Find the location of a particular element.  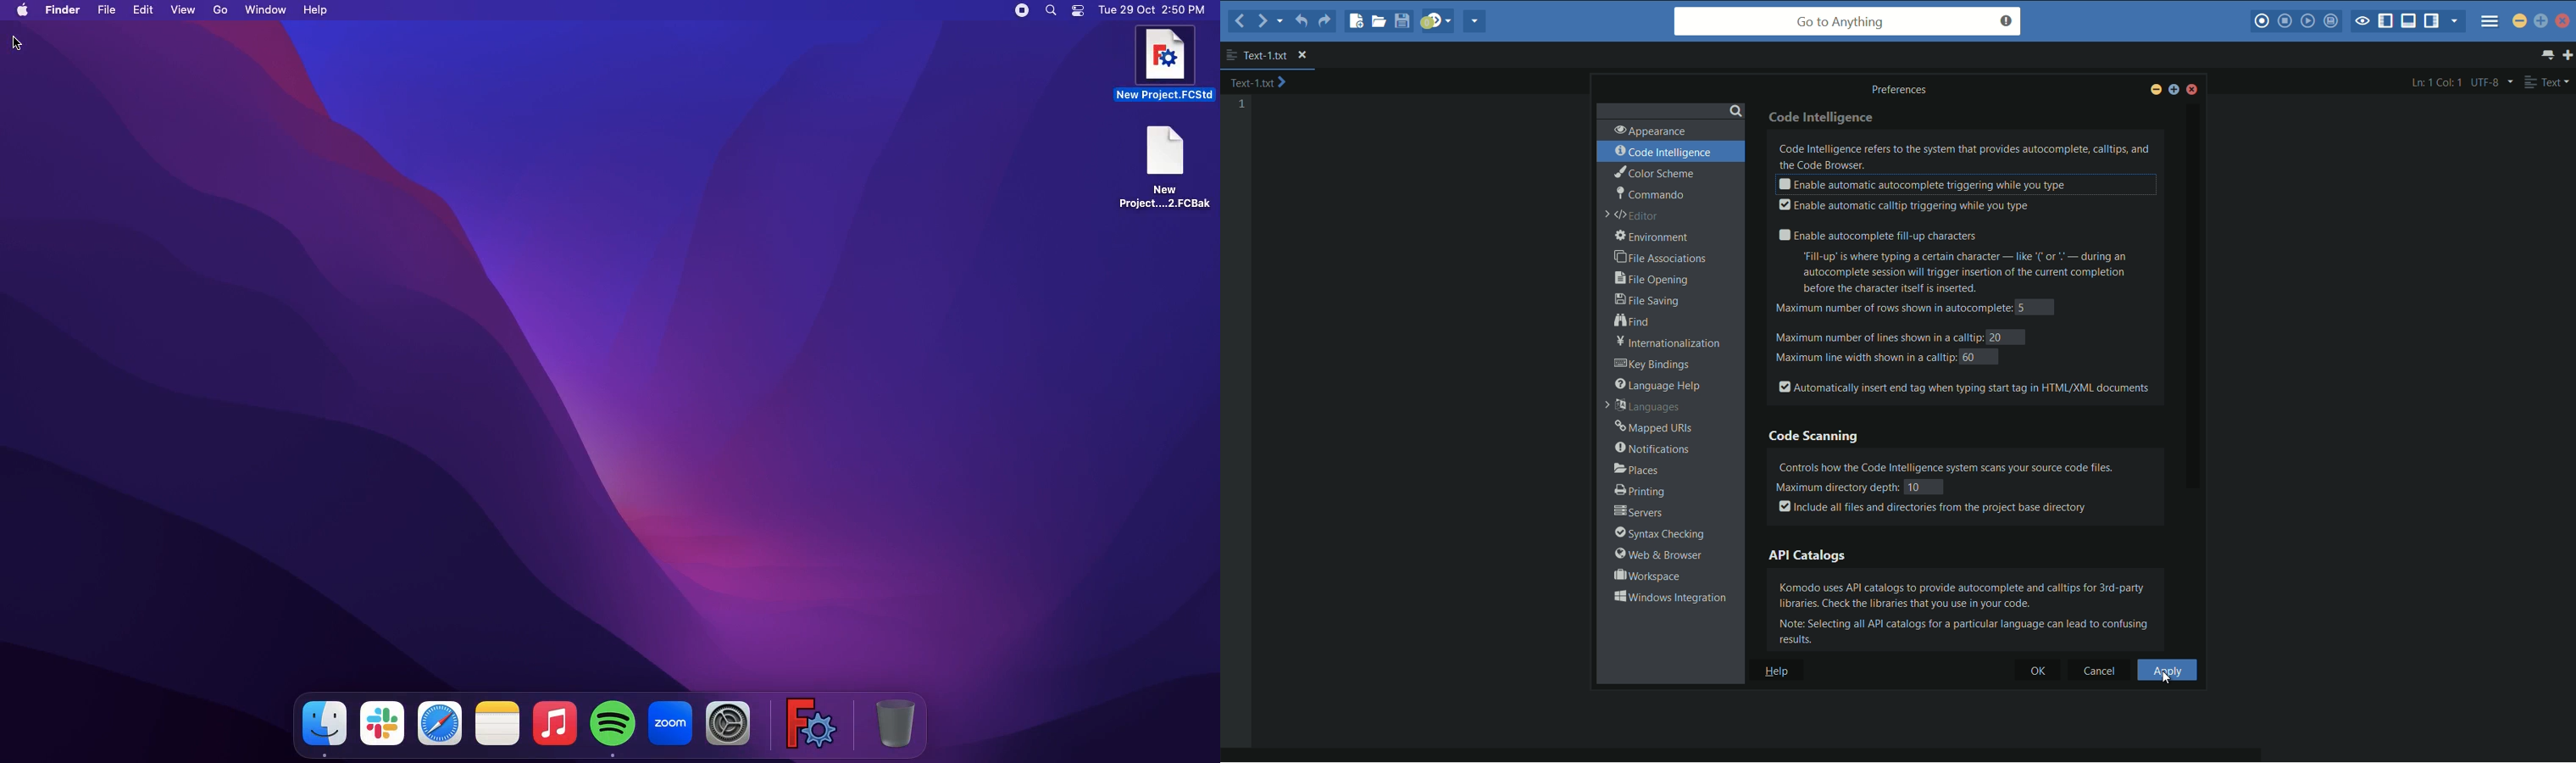

show/hide bottom panel is located at coordinates (2409, 21).